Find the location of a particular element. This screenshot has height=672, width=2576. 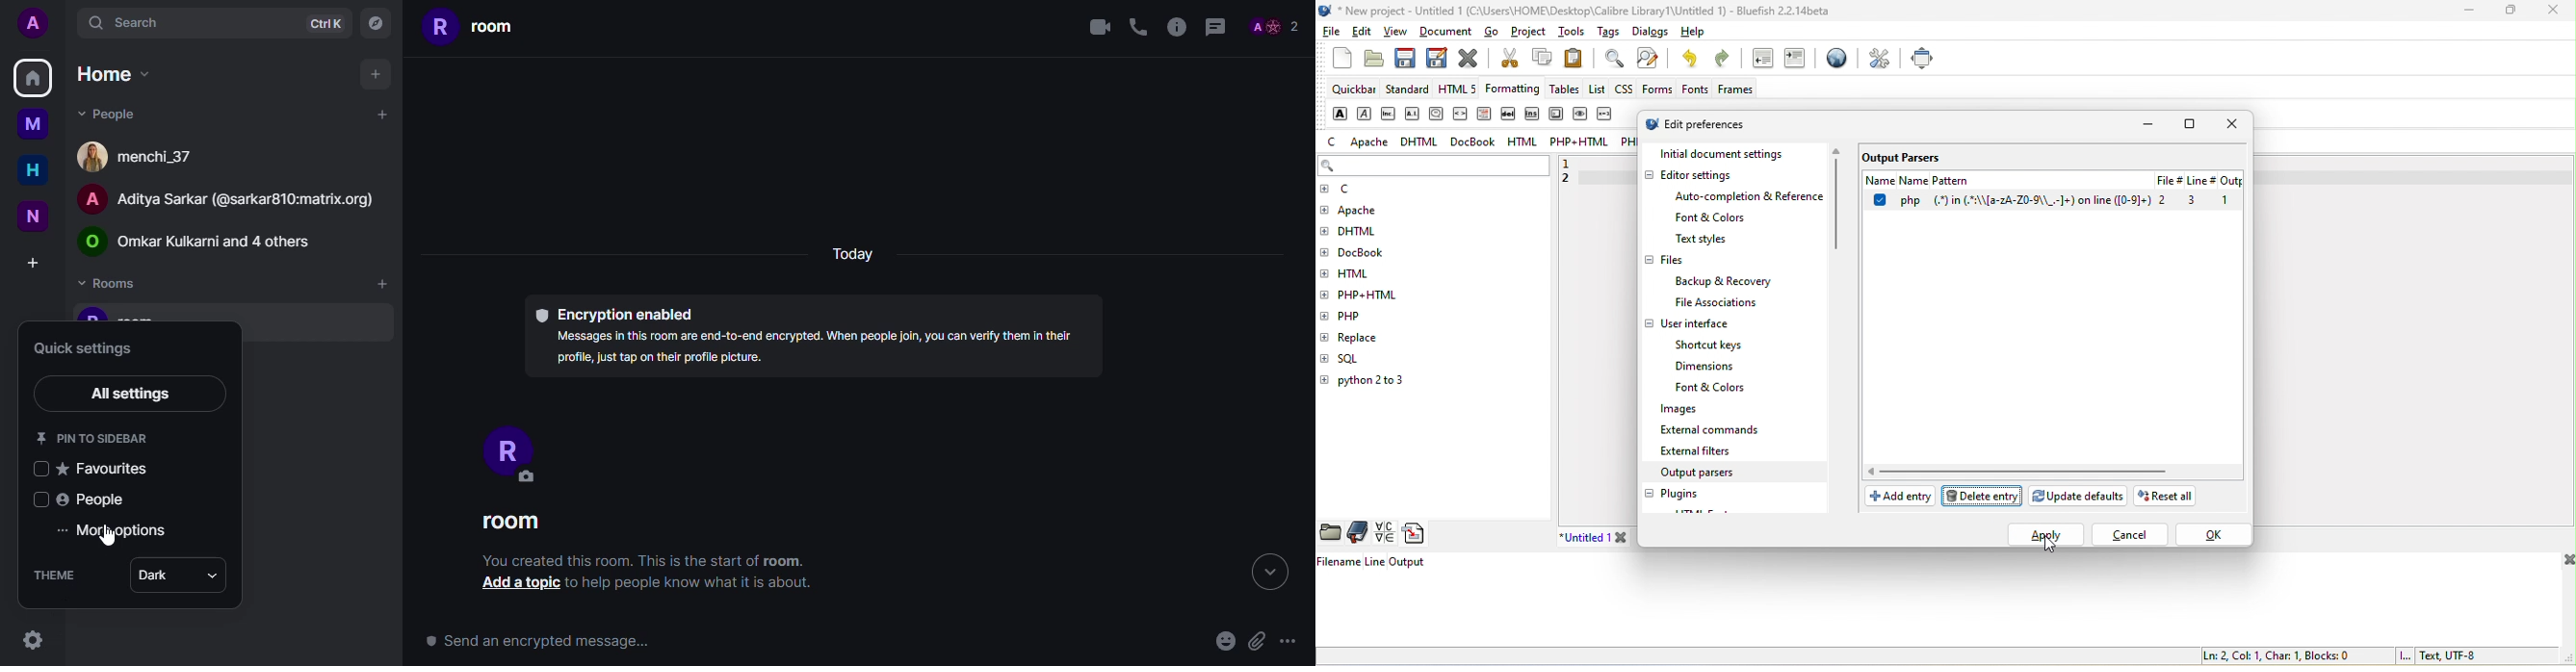

initial document settings is located at coordinates (1736, 154).